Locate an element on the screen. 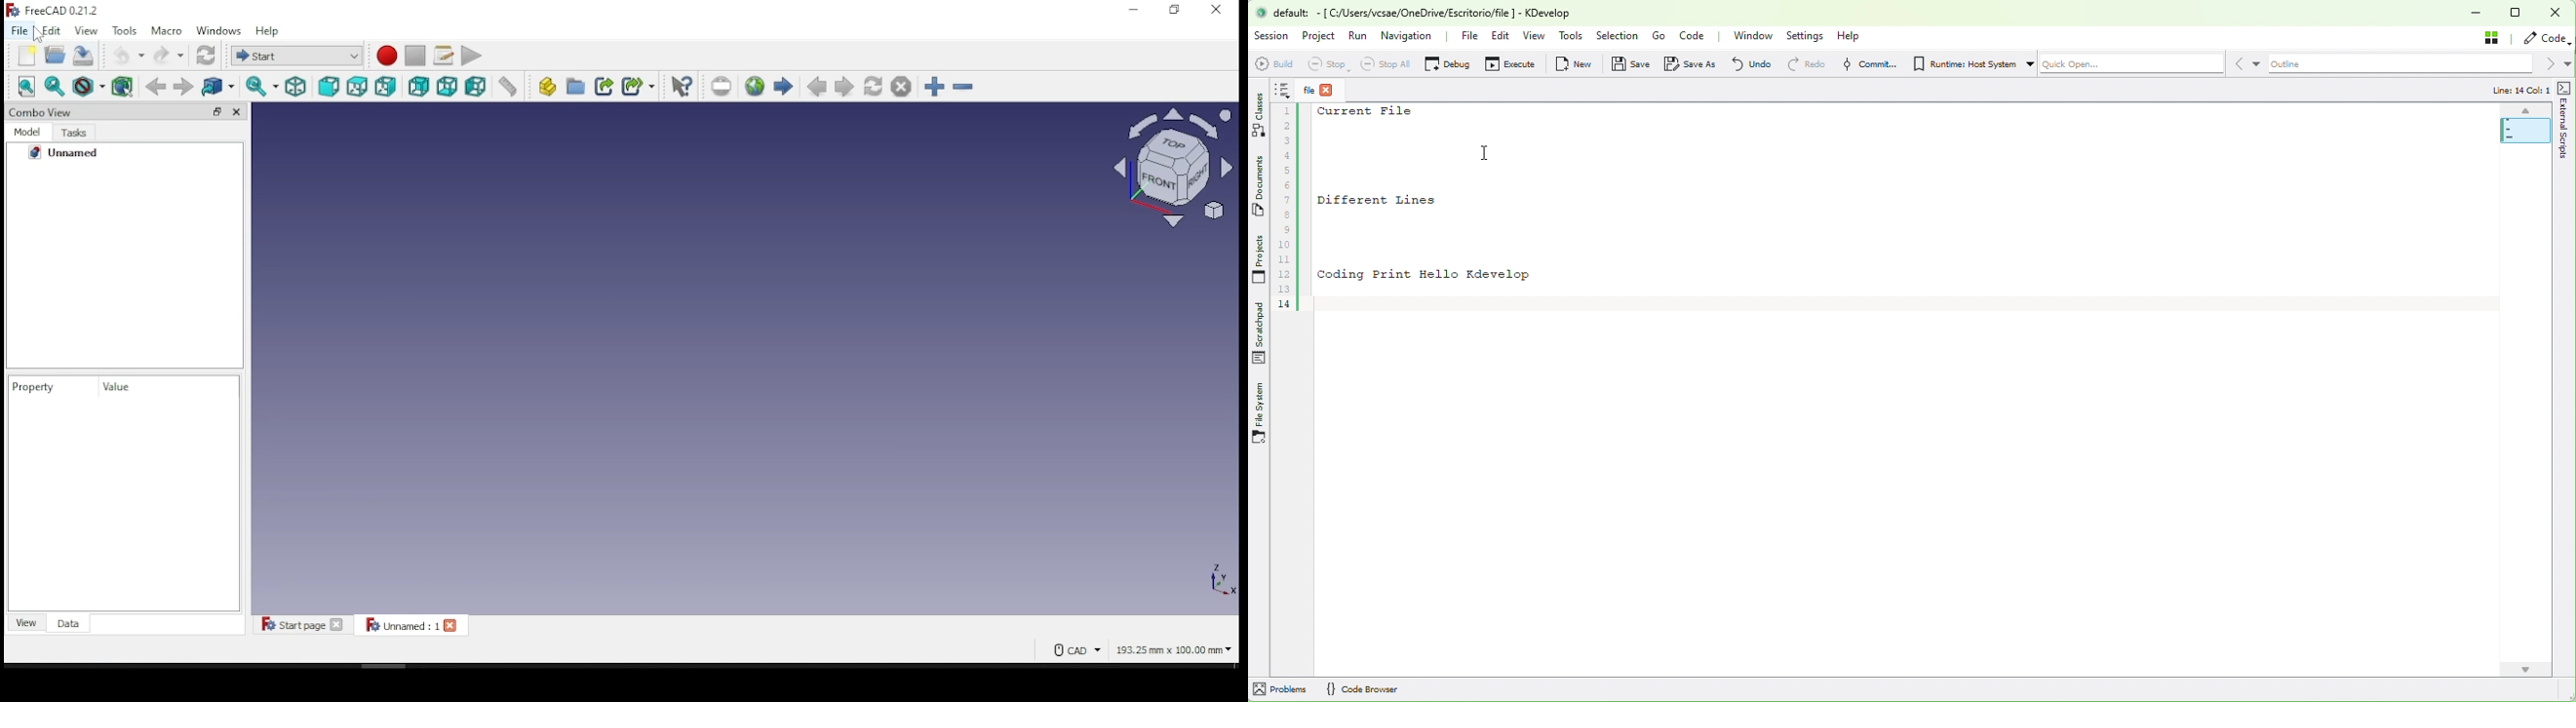  value is located at coordinates (118, 387).